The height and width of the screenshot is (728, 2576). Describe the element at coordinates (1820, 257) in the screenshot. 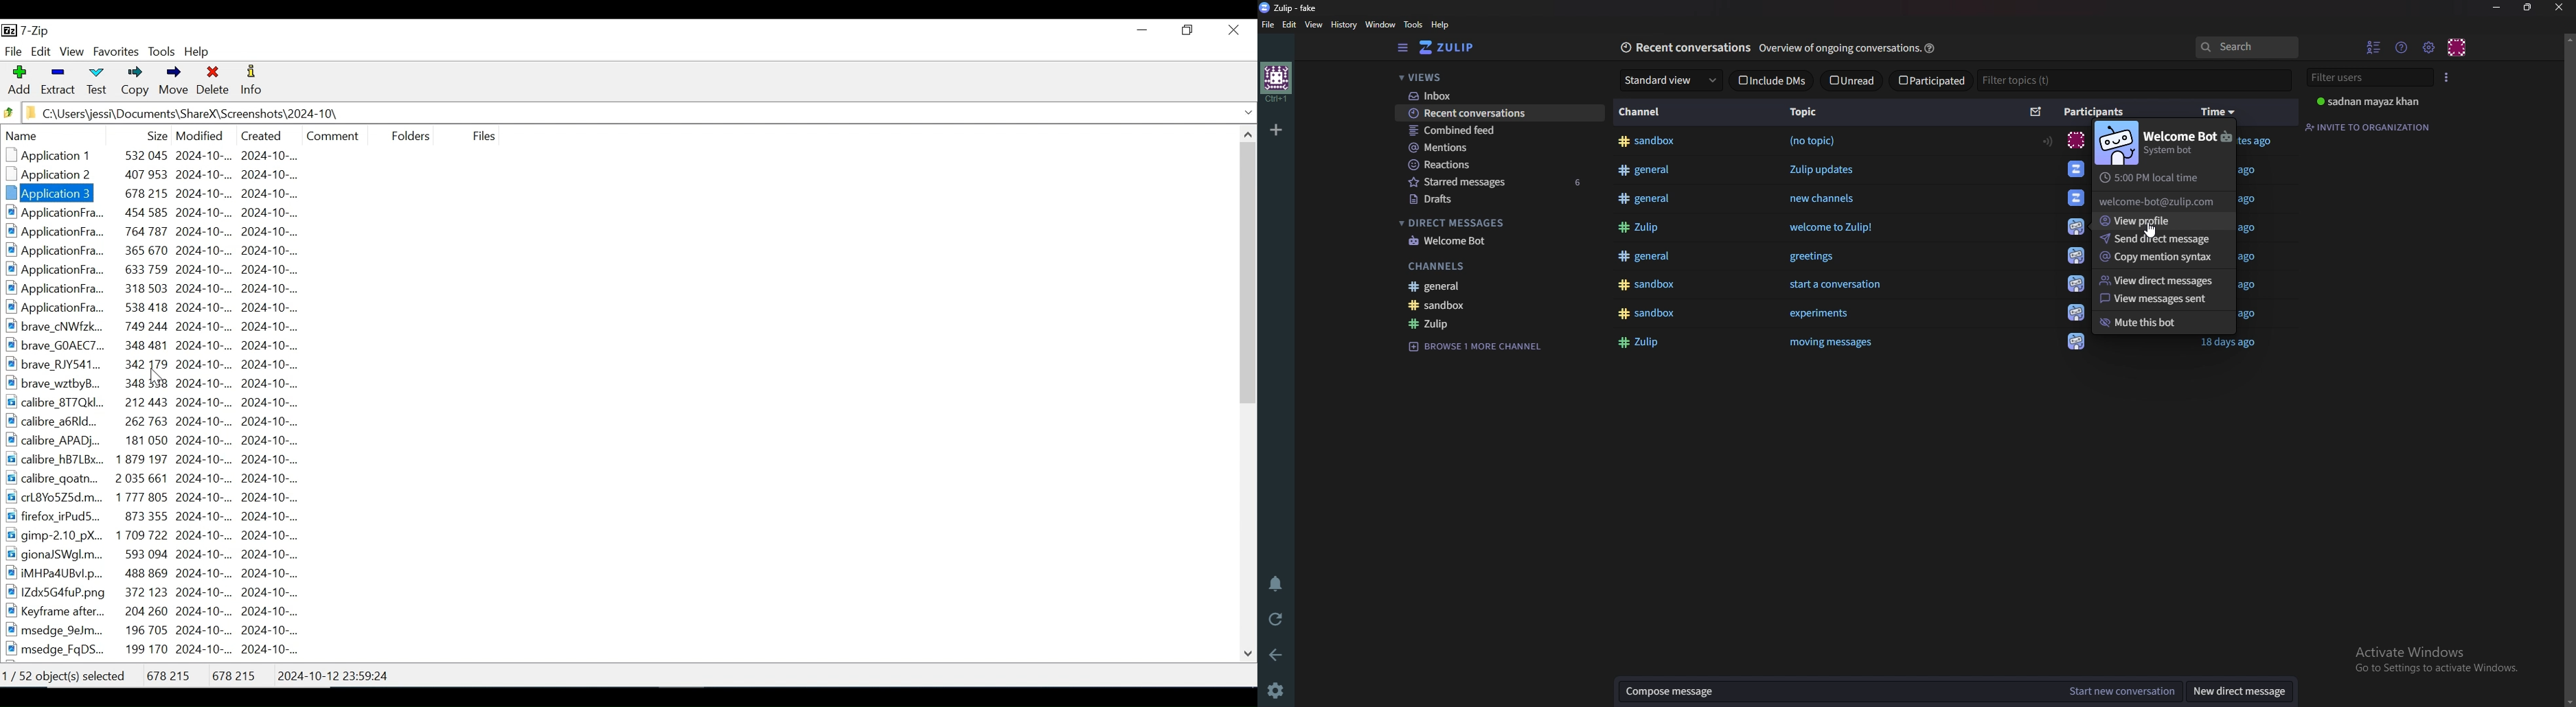

I see `greetings` at that location.